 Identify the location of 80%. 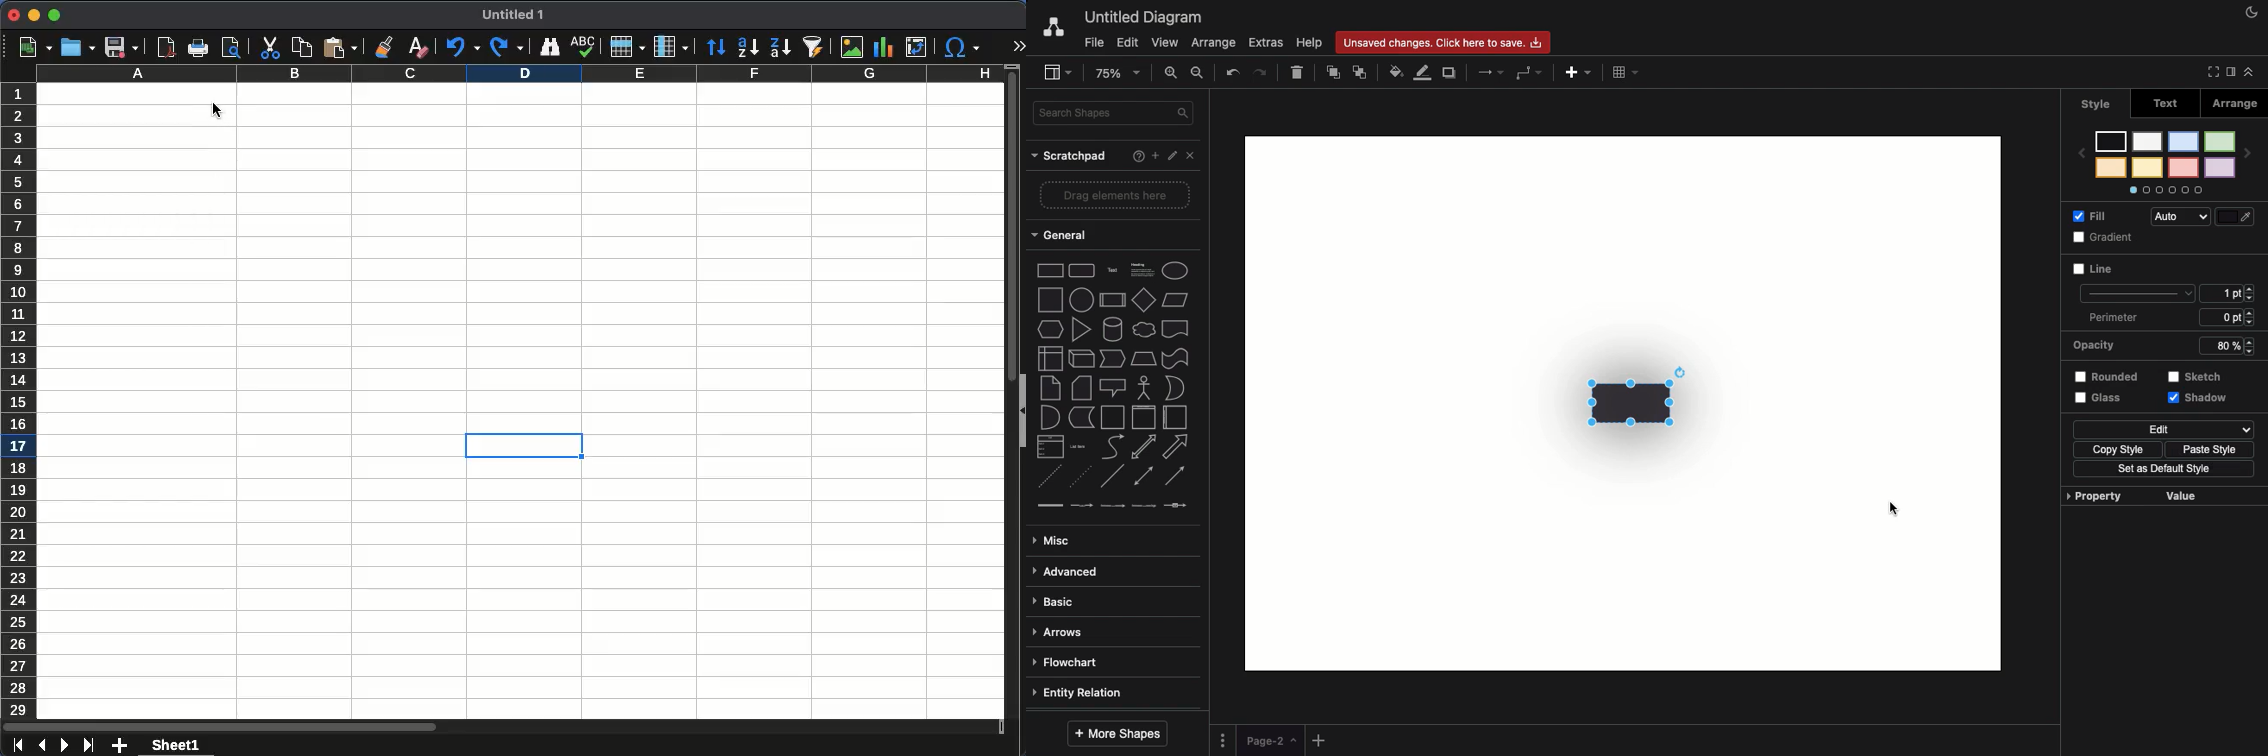
(2222, 347).